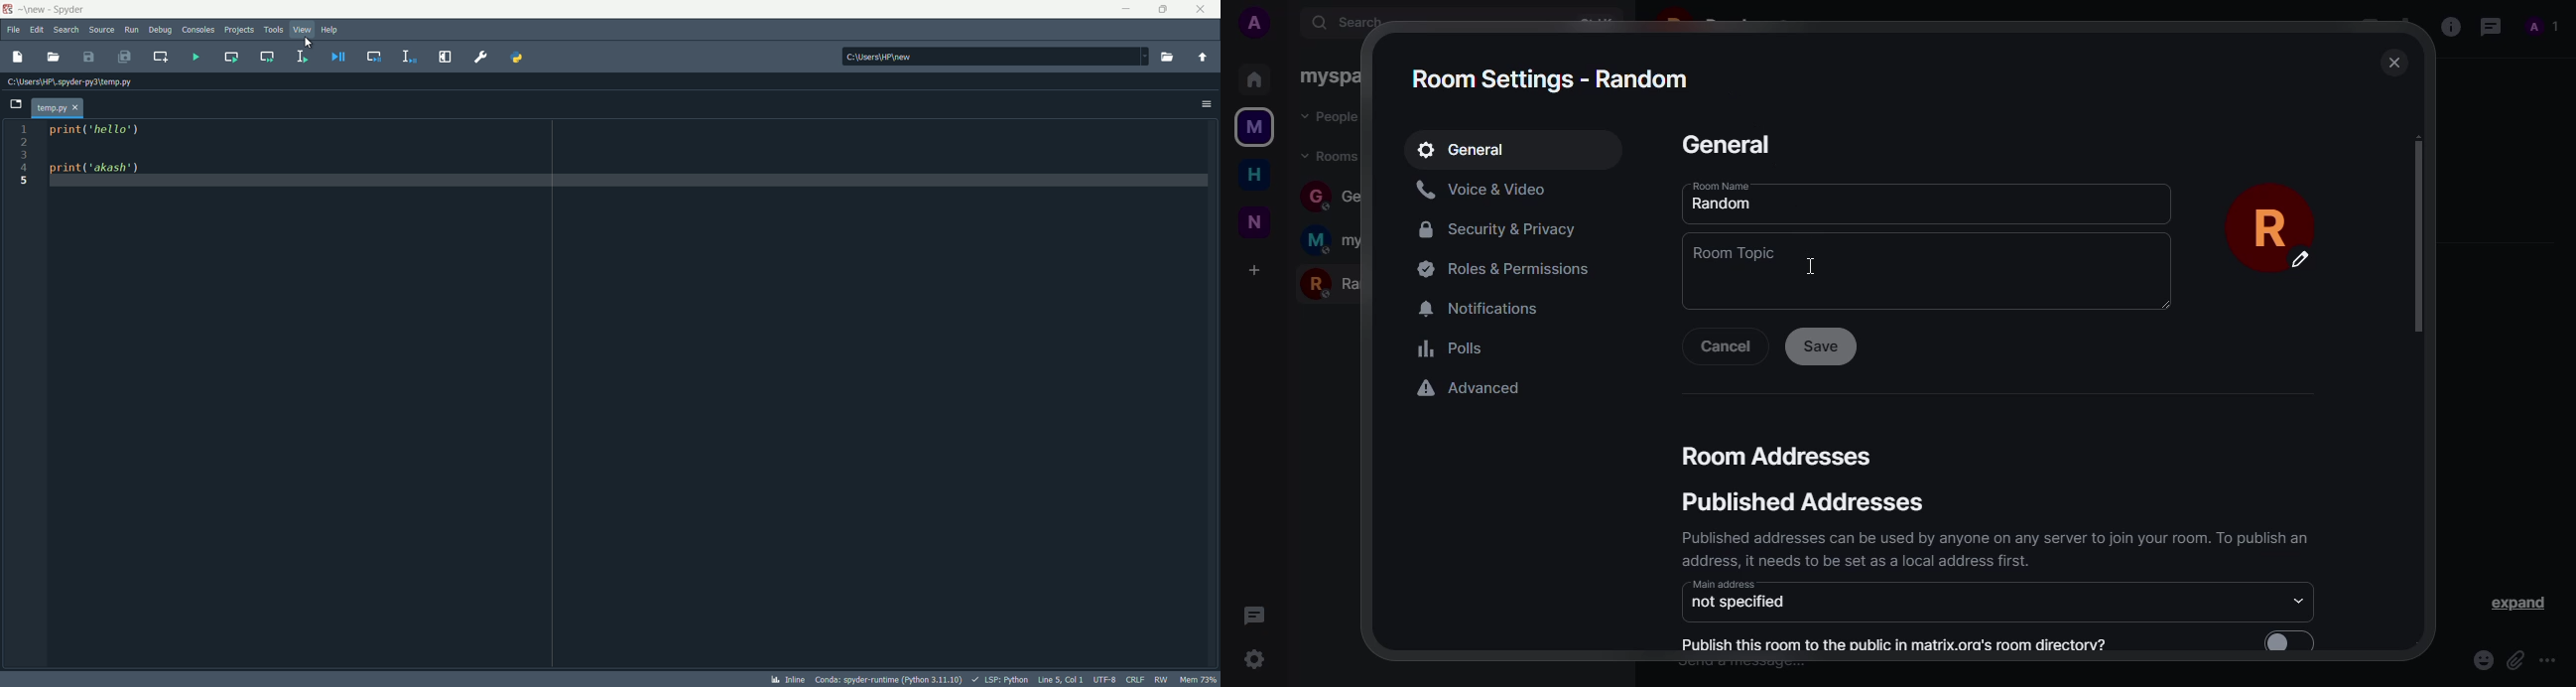 The height and width of the screenshot is (700, 2576). What do you see at coordinates (160, 29) in the screenshot?
I see `debug menu` at bounding box center [160, 29].